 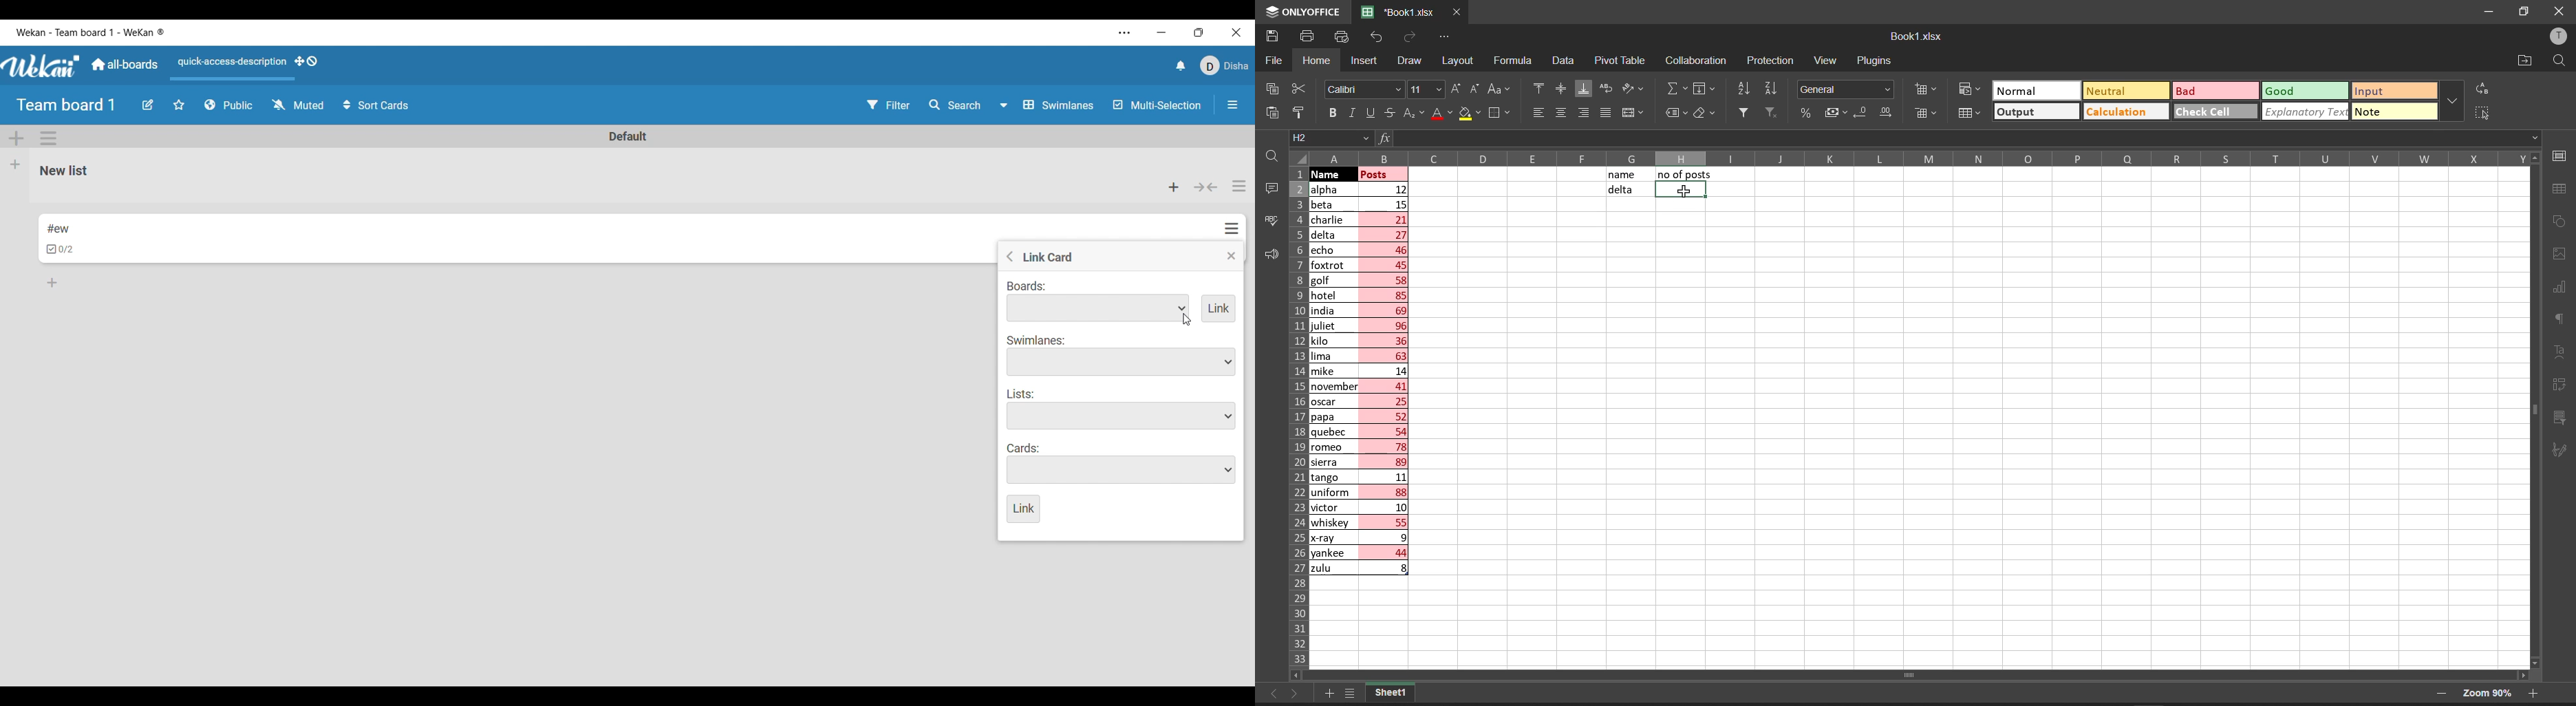 What do you see at coordinates (1440, 113) in the screenshot?
I see `font color` at bounding box center [1440, 113].